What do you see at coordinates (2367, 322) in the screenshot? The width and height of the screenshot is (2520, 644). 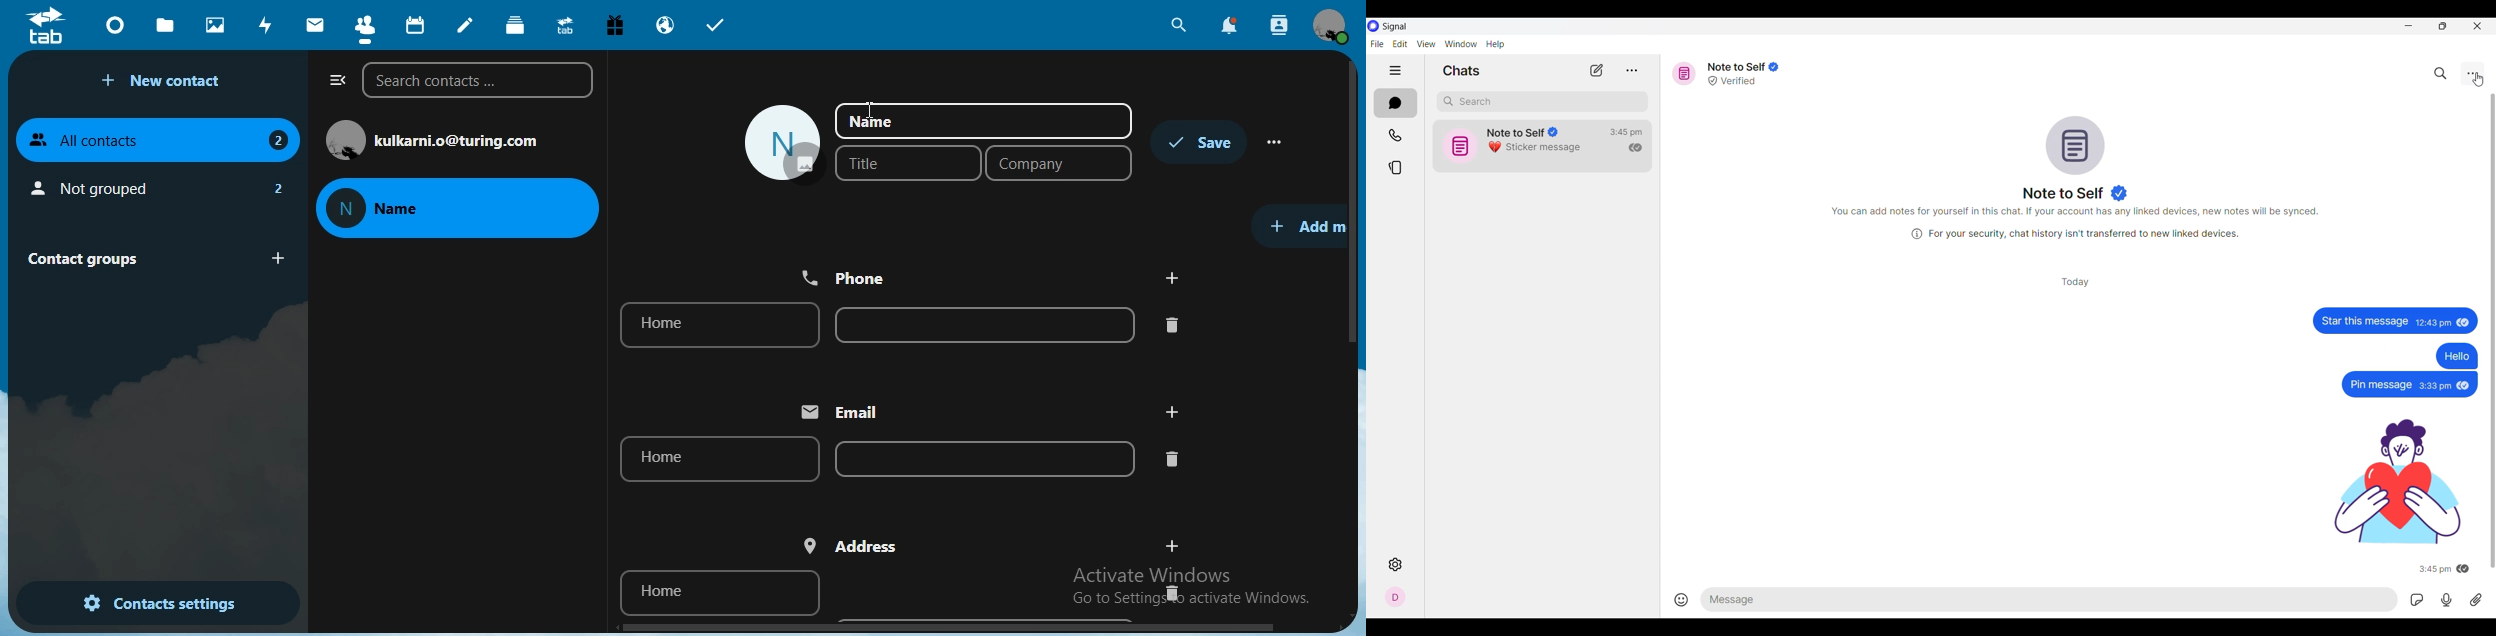 I see `Star this message` at bounding box center [2367, 322].